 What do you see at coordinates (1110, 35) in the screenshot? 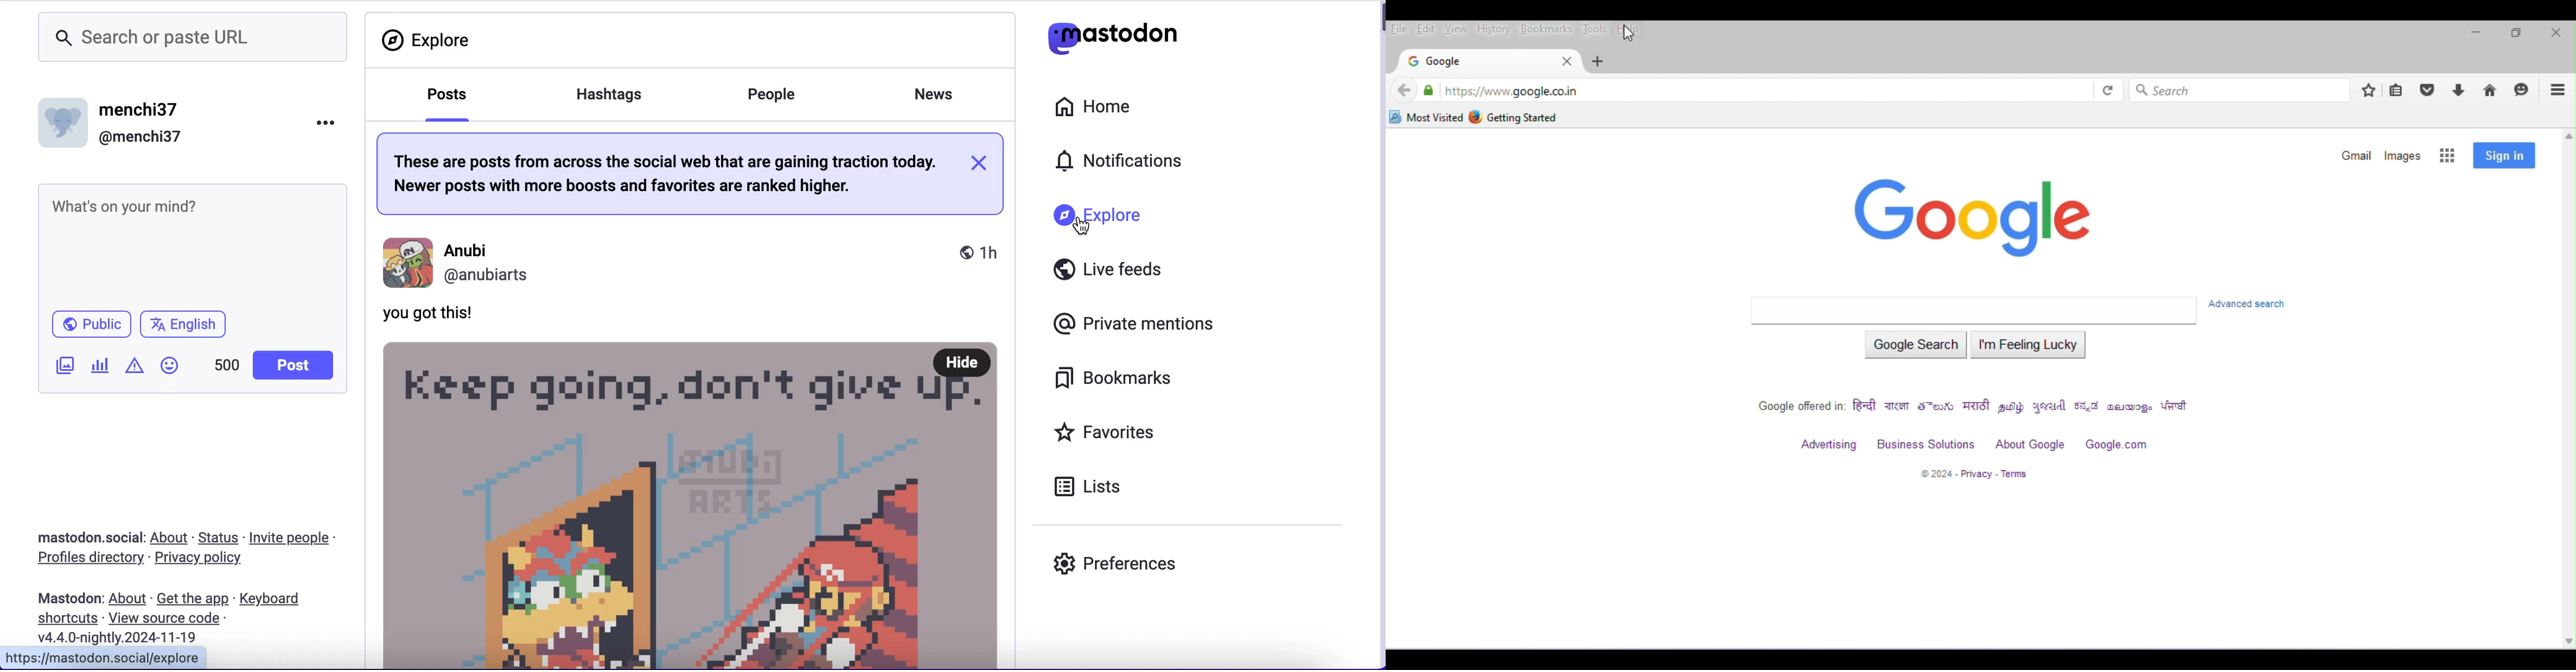
I see `mastodon logo` at bounding box center [1110, 35].